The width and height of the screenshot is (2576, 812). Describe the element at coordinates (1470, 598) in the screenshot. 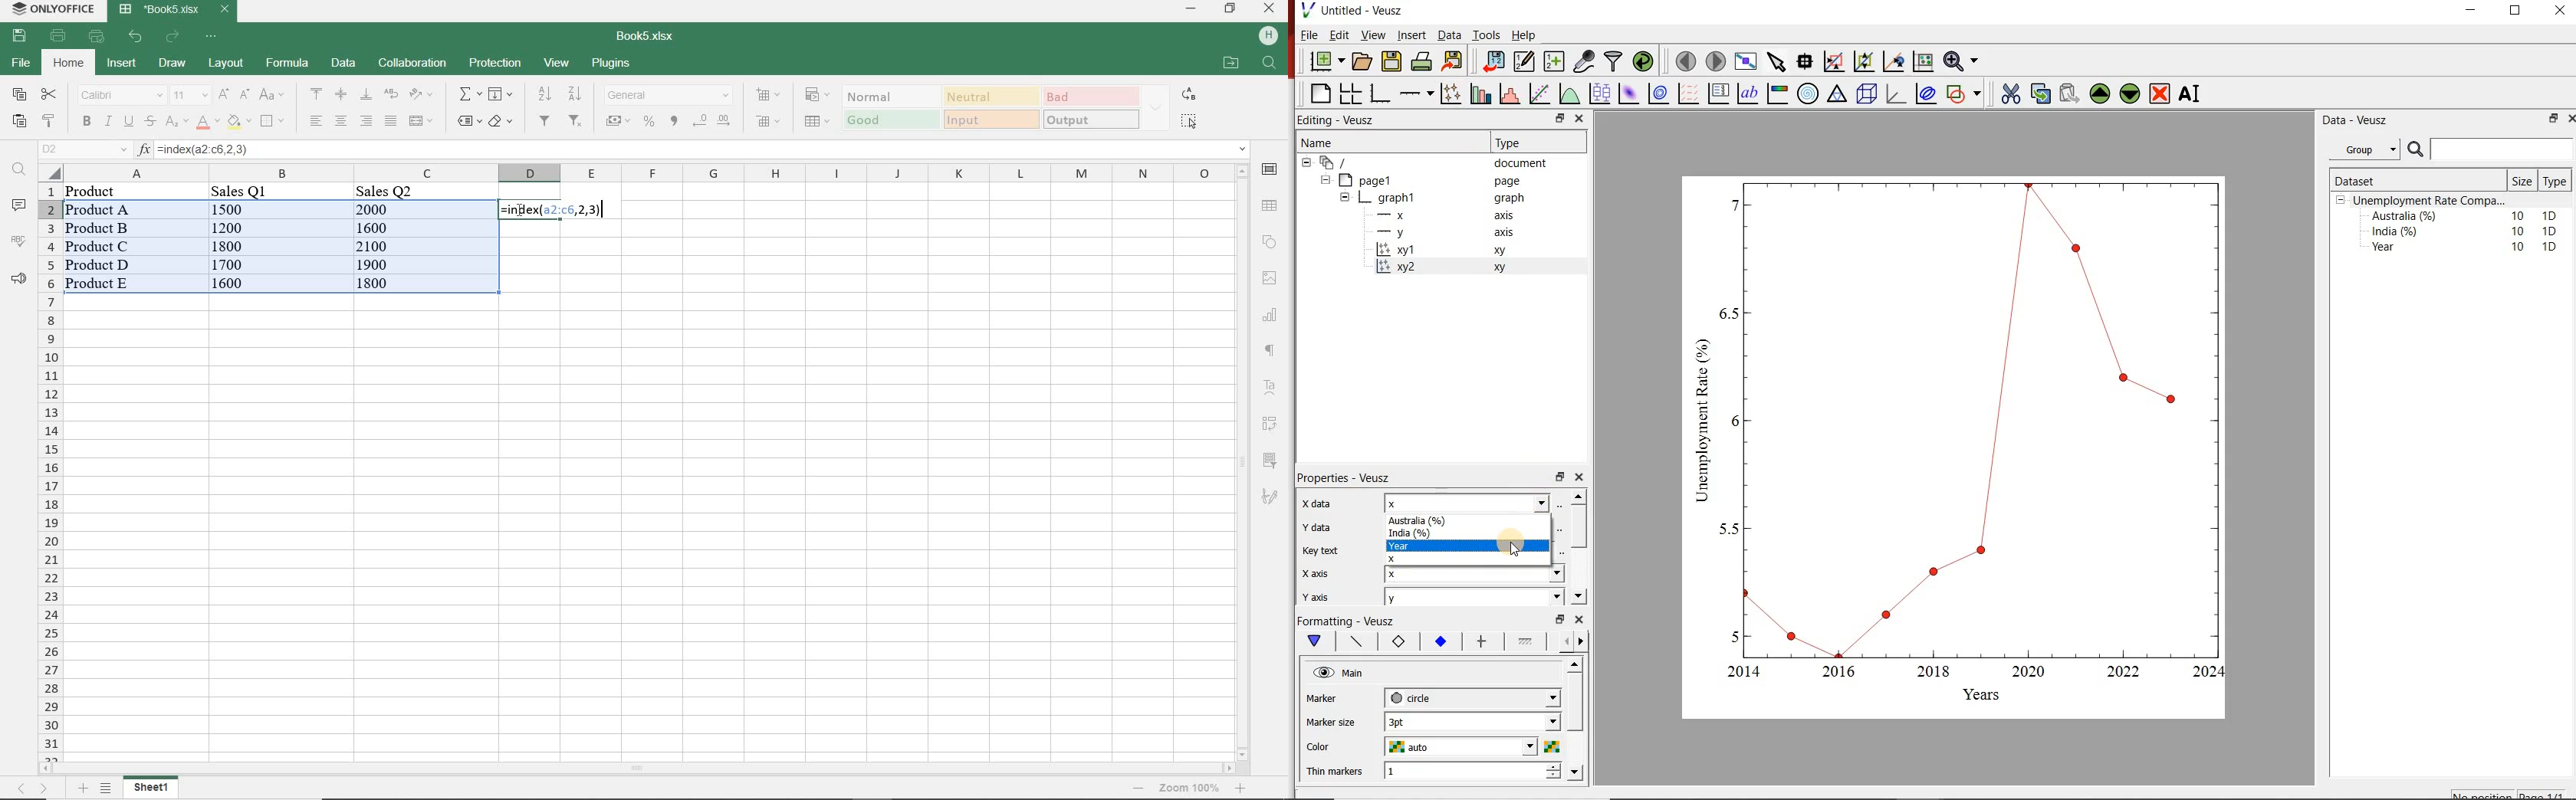

I see `y` at that location.